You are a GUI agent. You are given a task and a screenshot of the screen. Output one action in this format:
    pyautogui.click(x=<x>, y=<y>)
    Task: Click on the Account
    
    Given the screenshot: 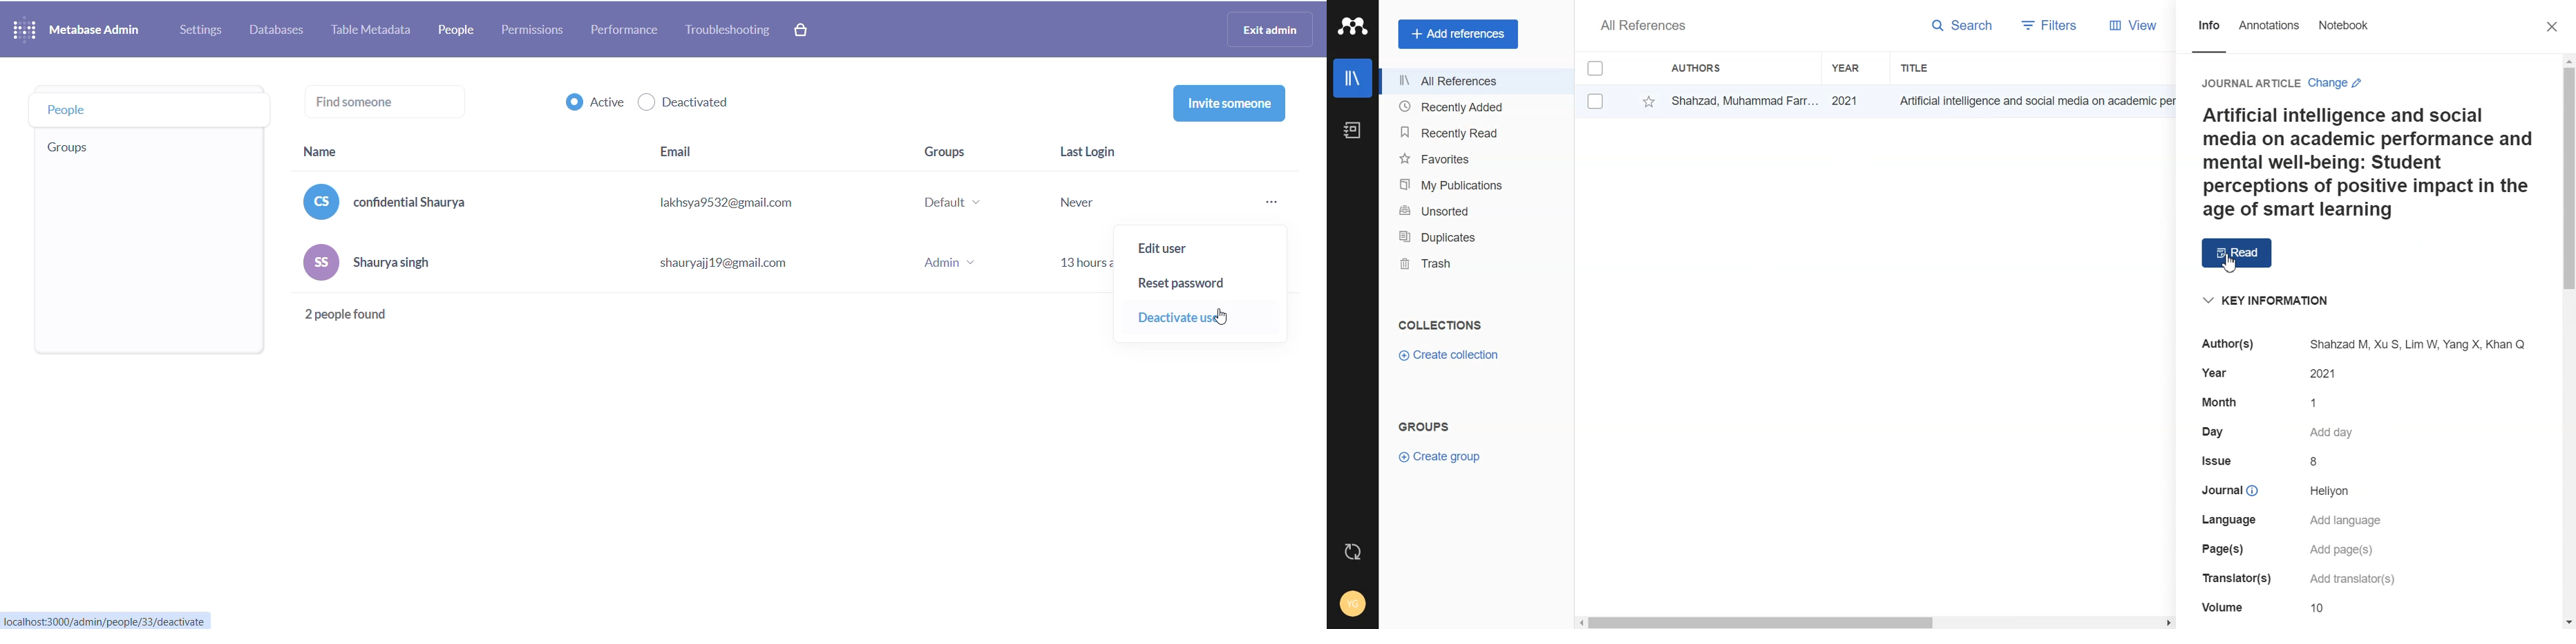 What is the action you would take?
    pyautogui.click(x=1351, y=603)
    